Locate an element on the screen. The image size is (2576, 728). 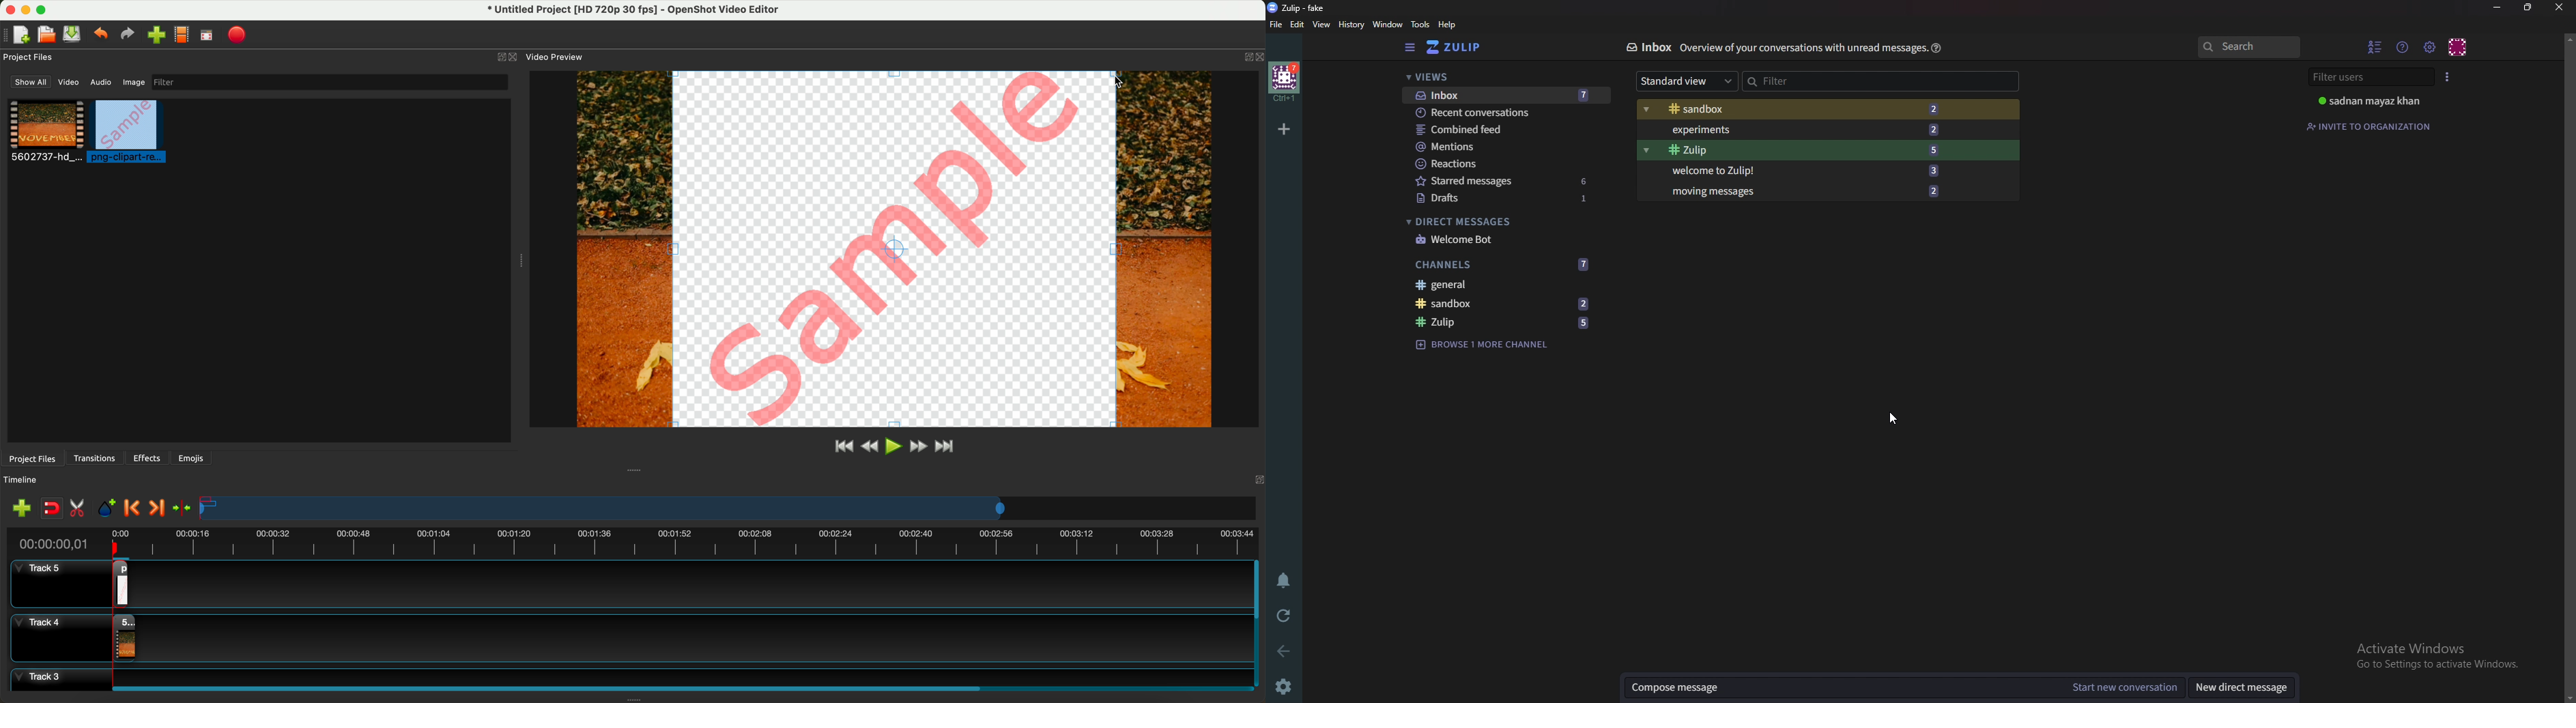
Need direct message is located at coordinates (2241, 687).